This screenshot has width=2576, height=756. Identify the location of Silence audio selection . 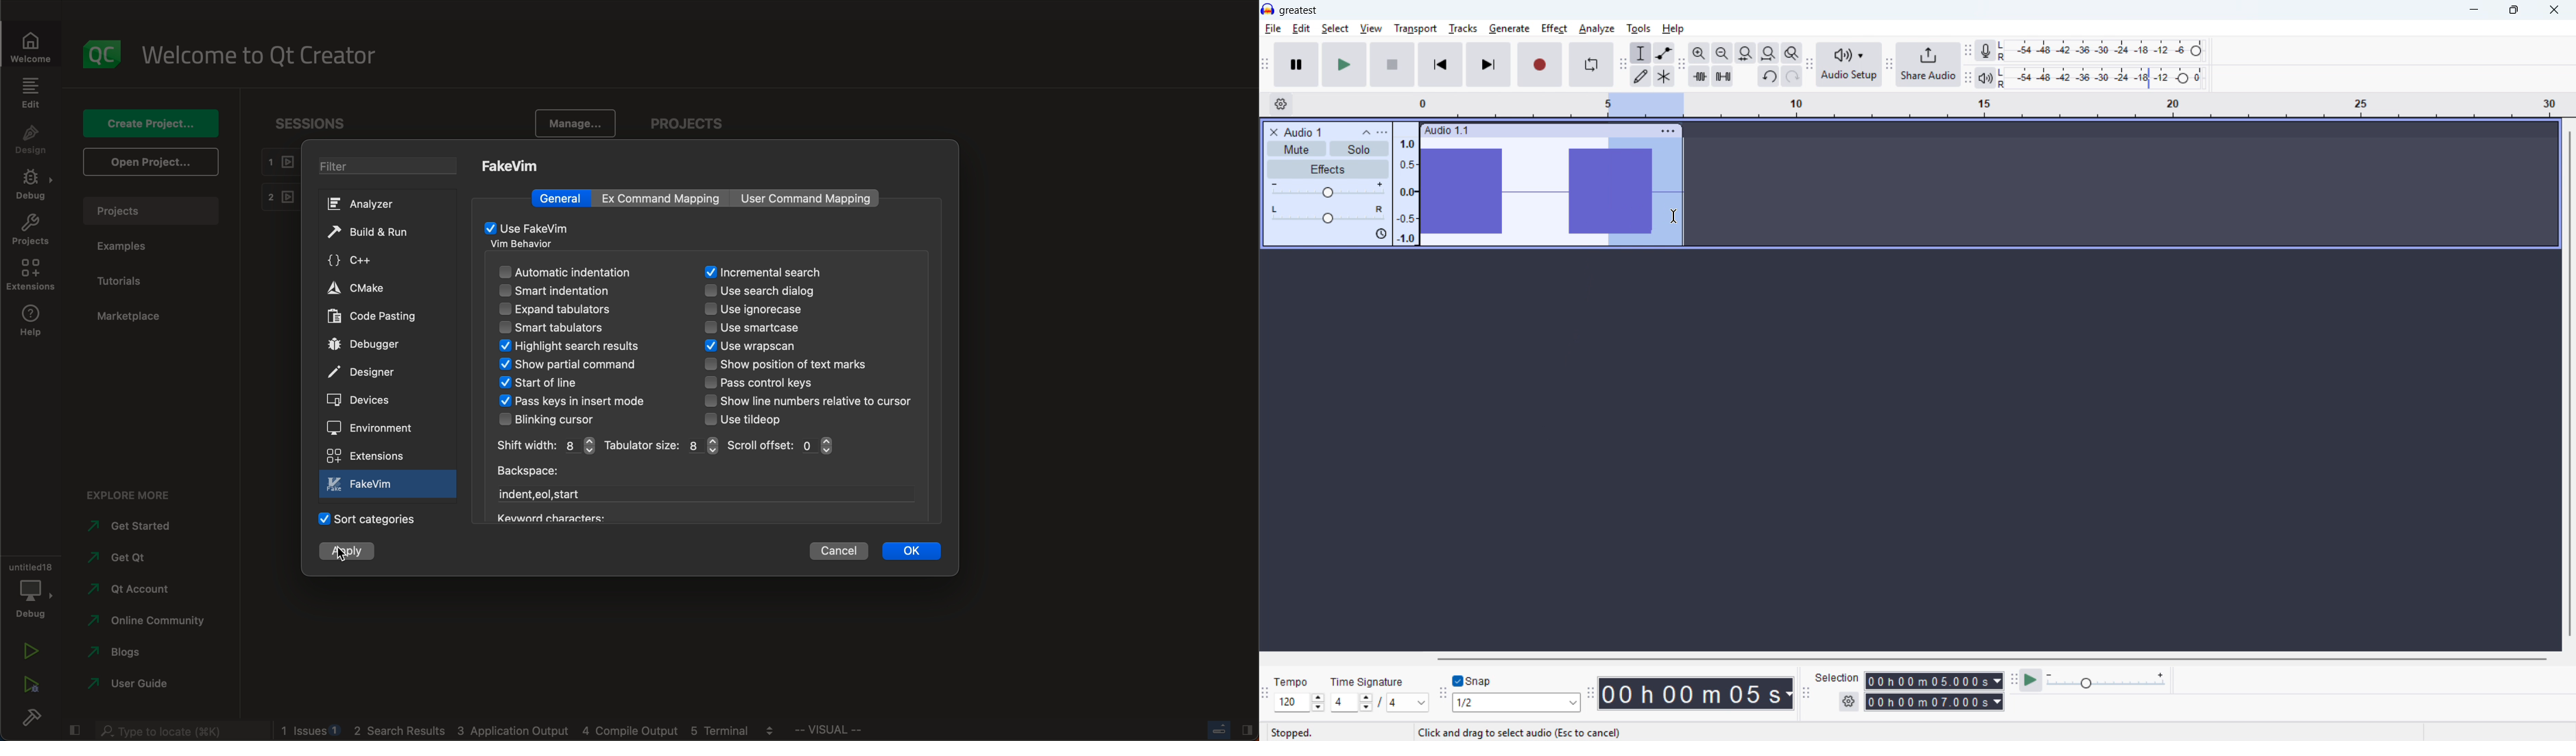
(1722, 76).